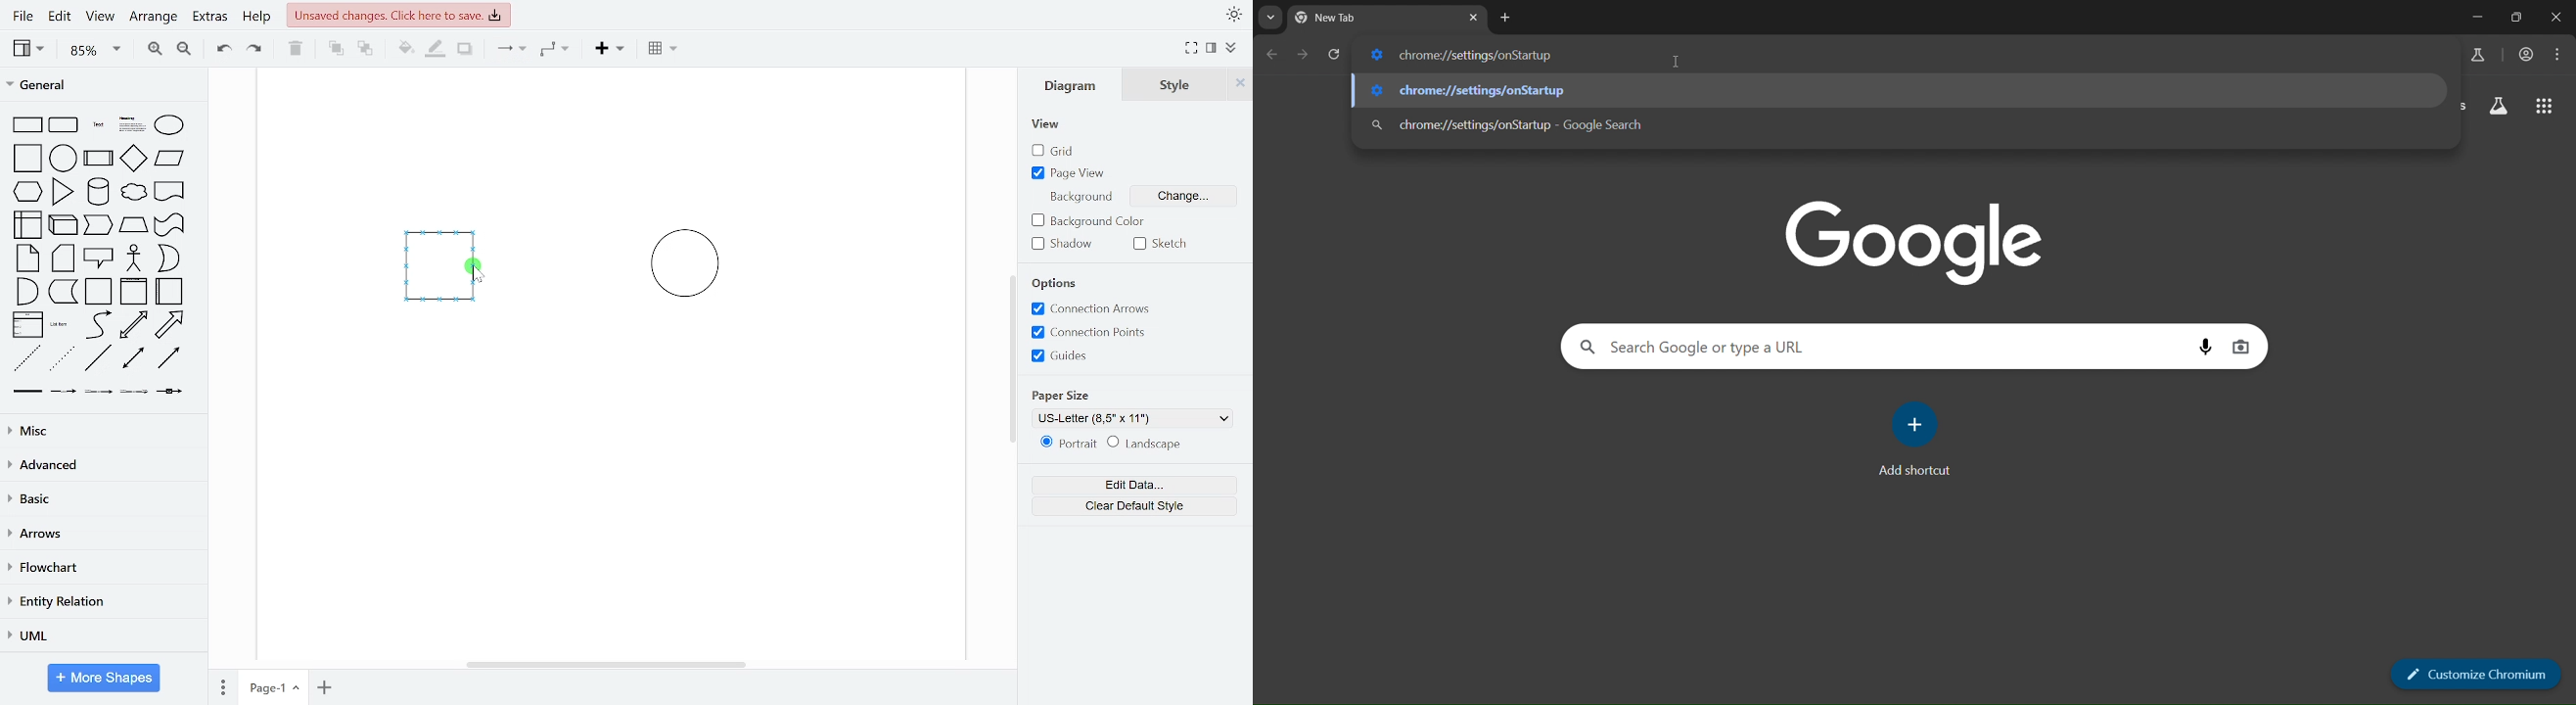  What do you see at coordinates (105, 87) in the screenshot?
I see `general` at bounding box center [105, 87].